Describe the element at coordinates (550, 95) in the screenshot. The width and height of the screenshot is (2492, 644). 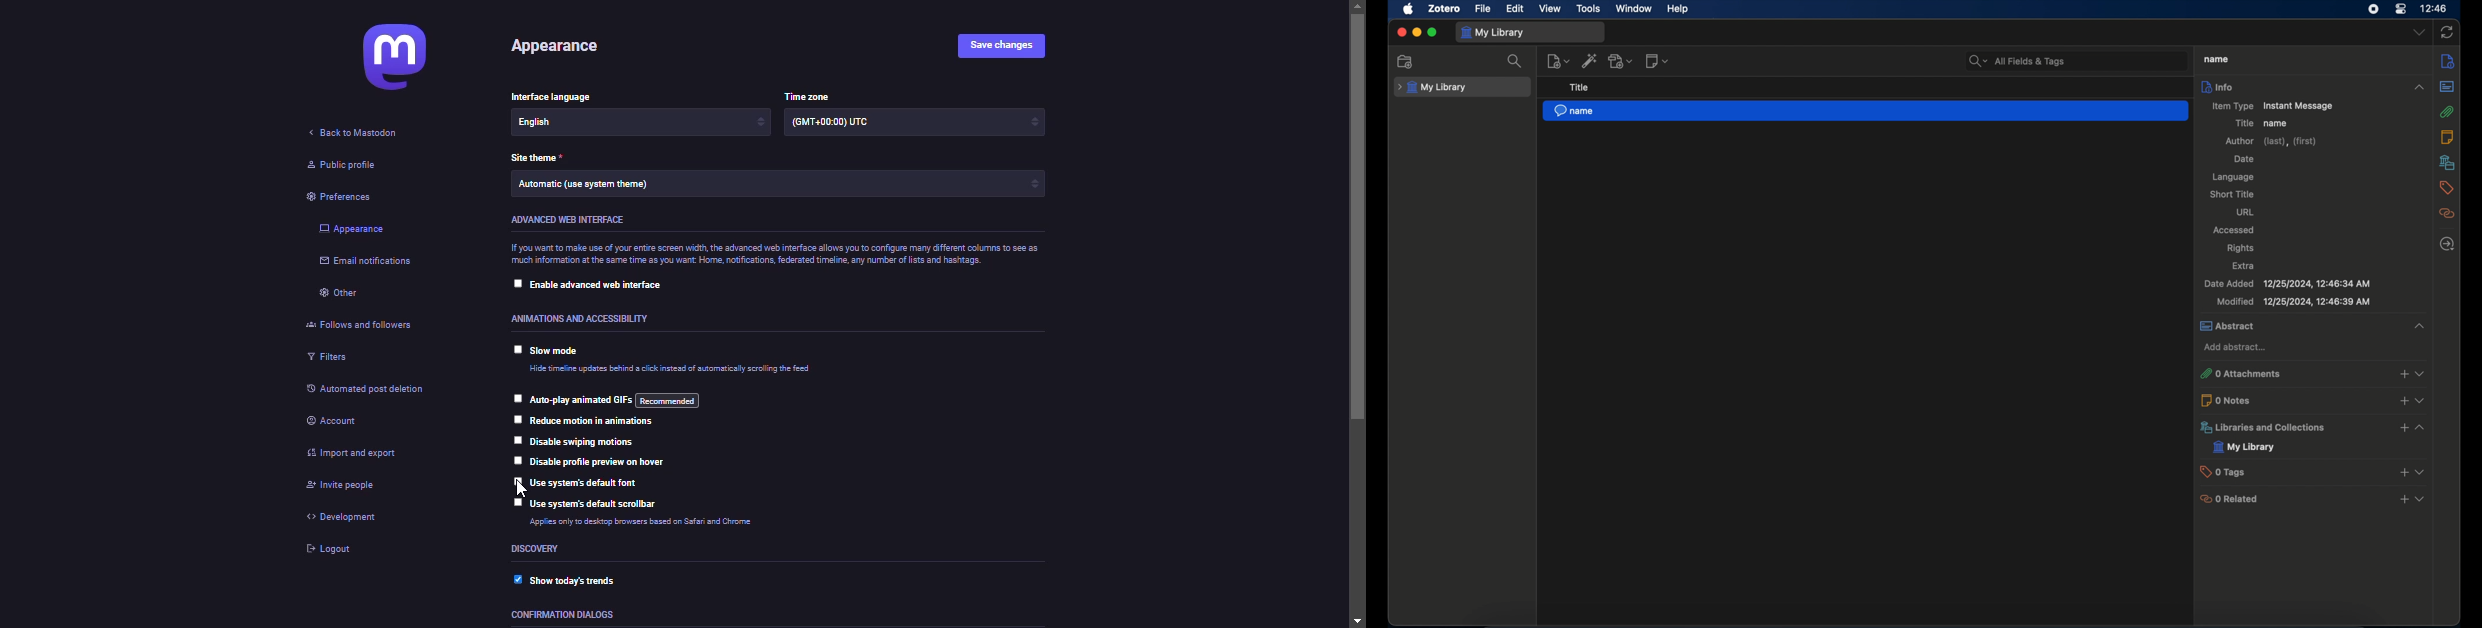
I see `language` at that location.